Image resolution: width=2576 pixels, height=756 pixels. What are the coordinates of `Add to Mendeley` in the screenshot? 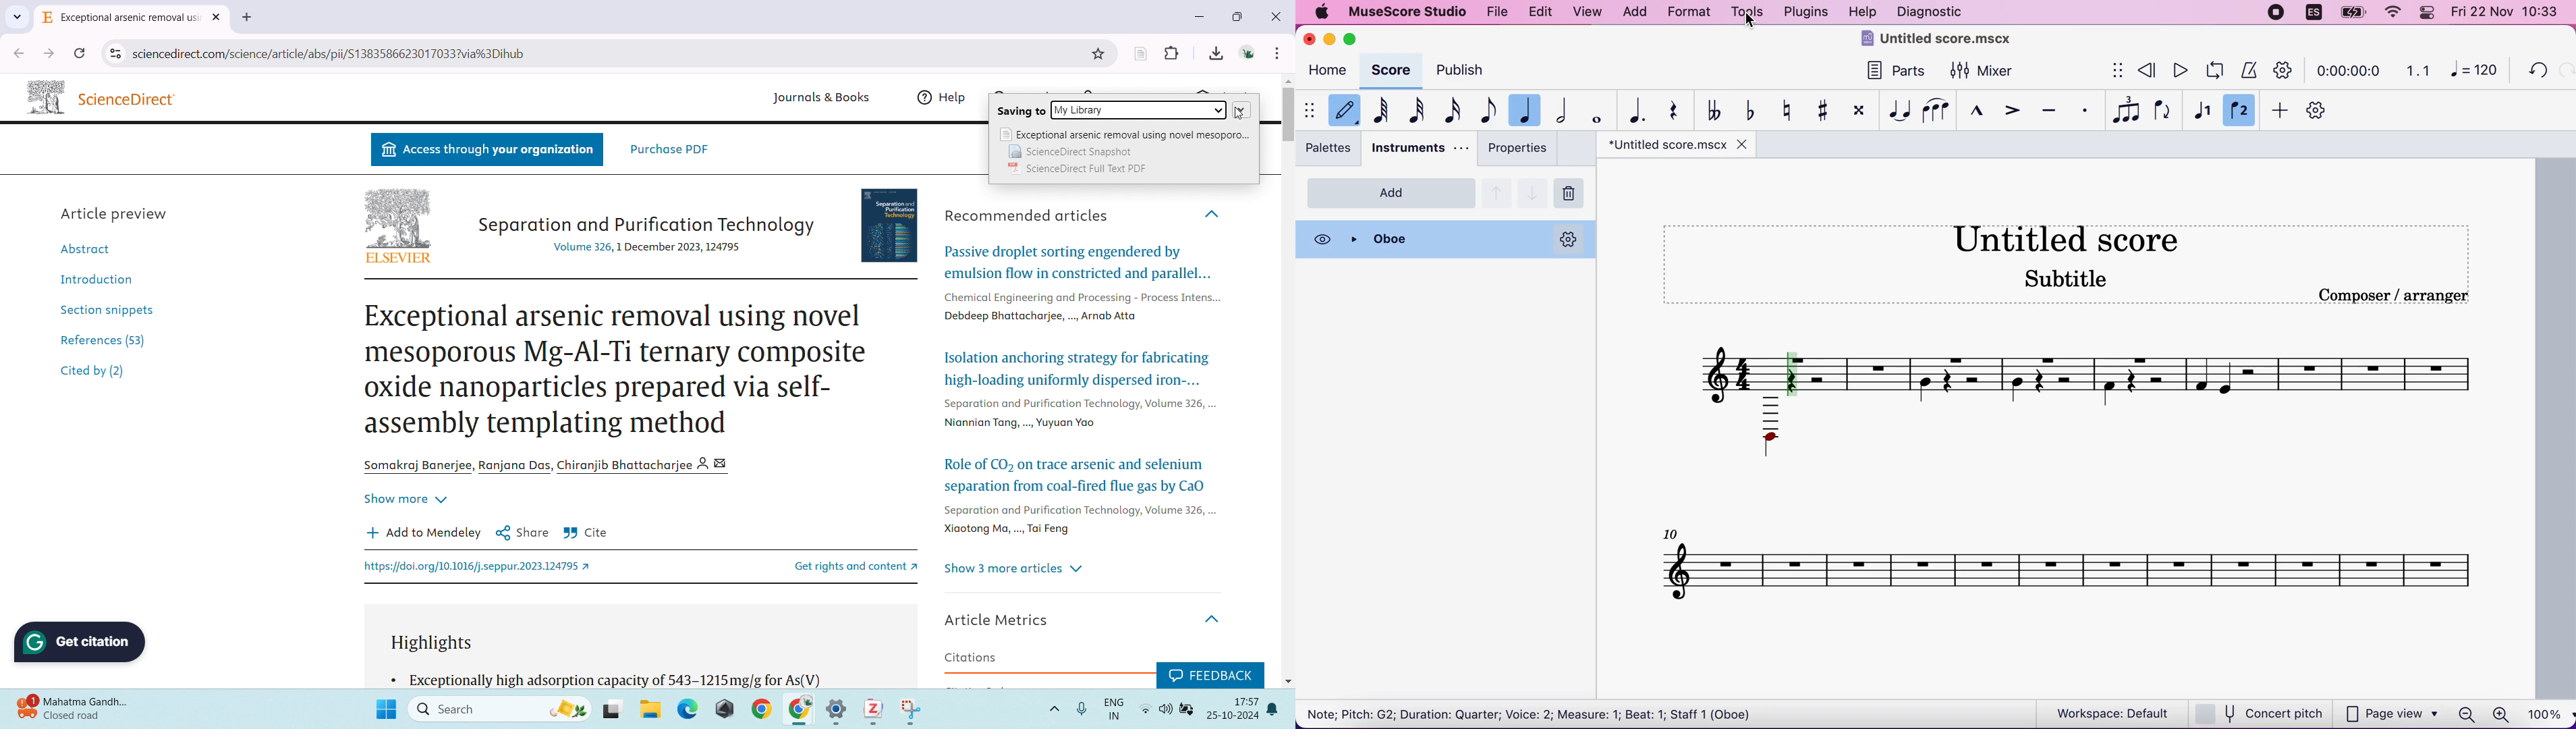 It's located at (424, 532).